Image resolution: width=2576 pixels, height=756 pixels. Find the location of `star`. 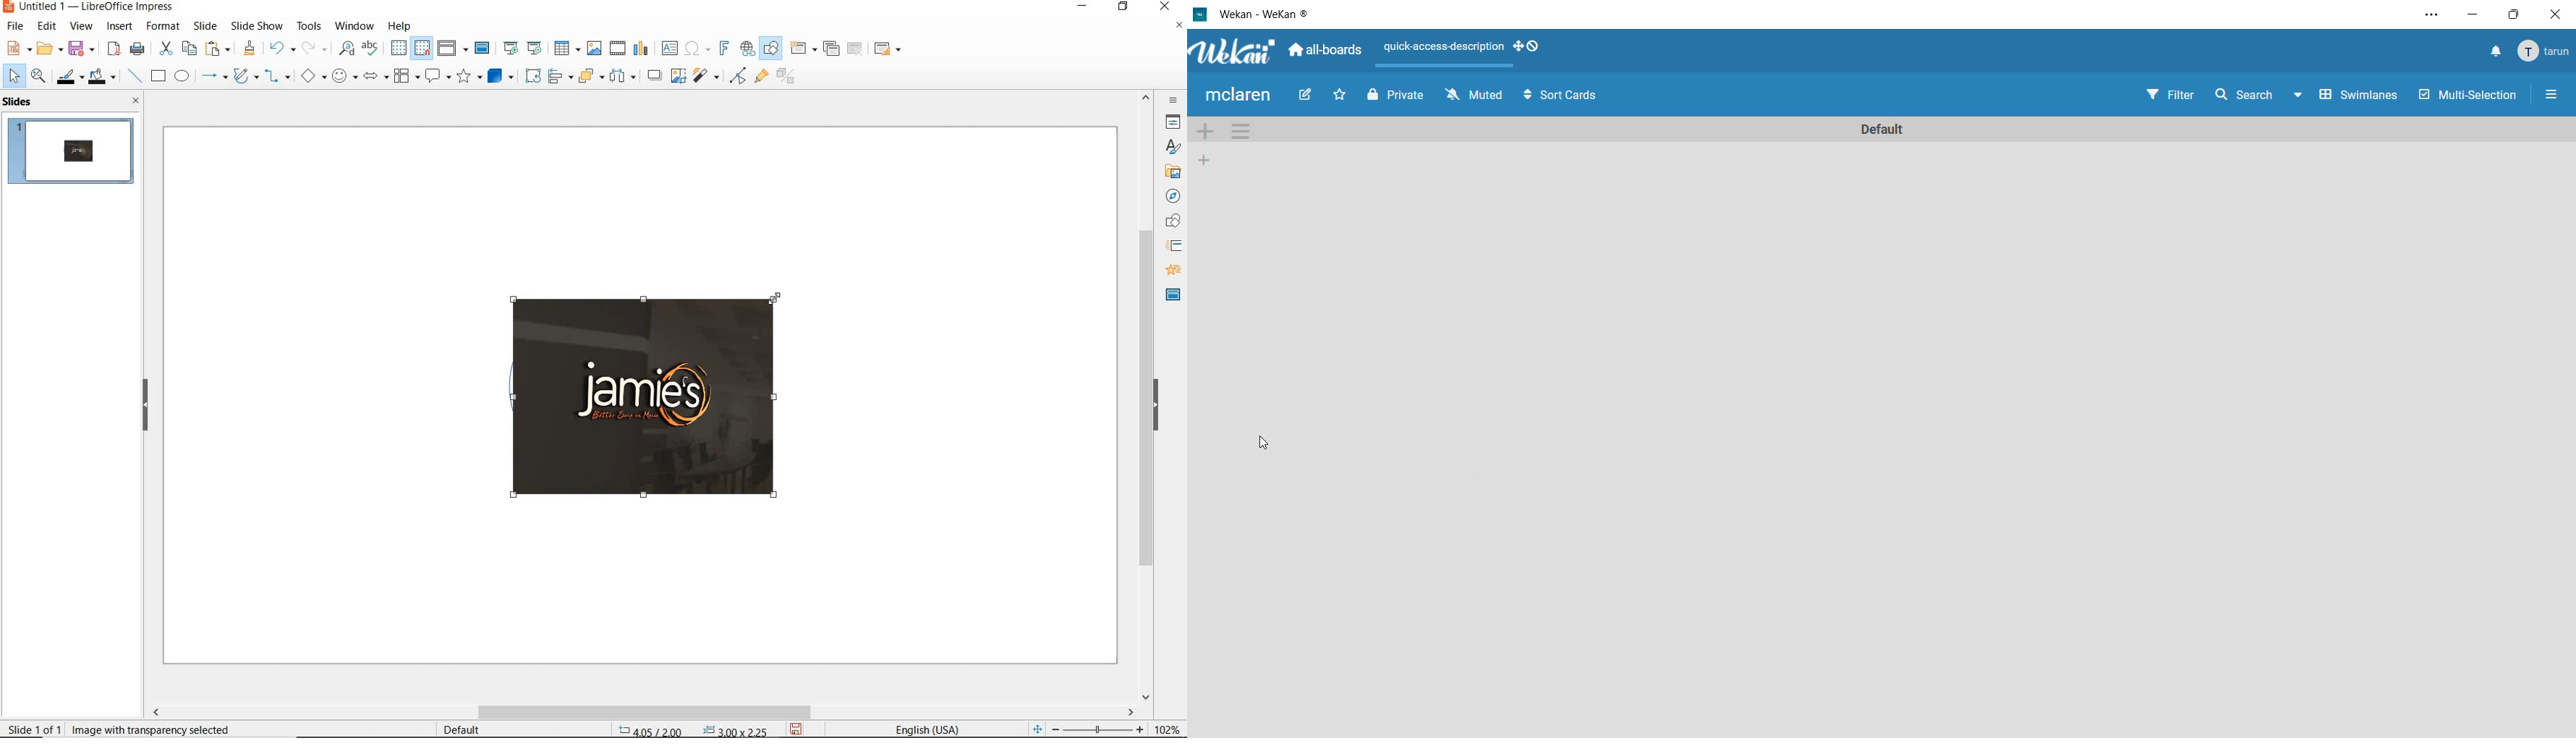

star is located at coordinates (1342, 96).